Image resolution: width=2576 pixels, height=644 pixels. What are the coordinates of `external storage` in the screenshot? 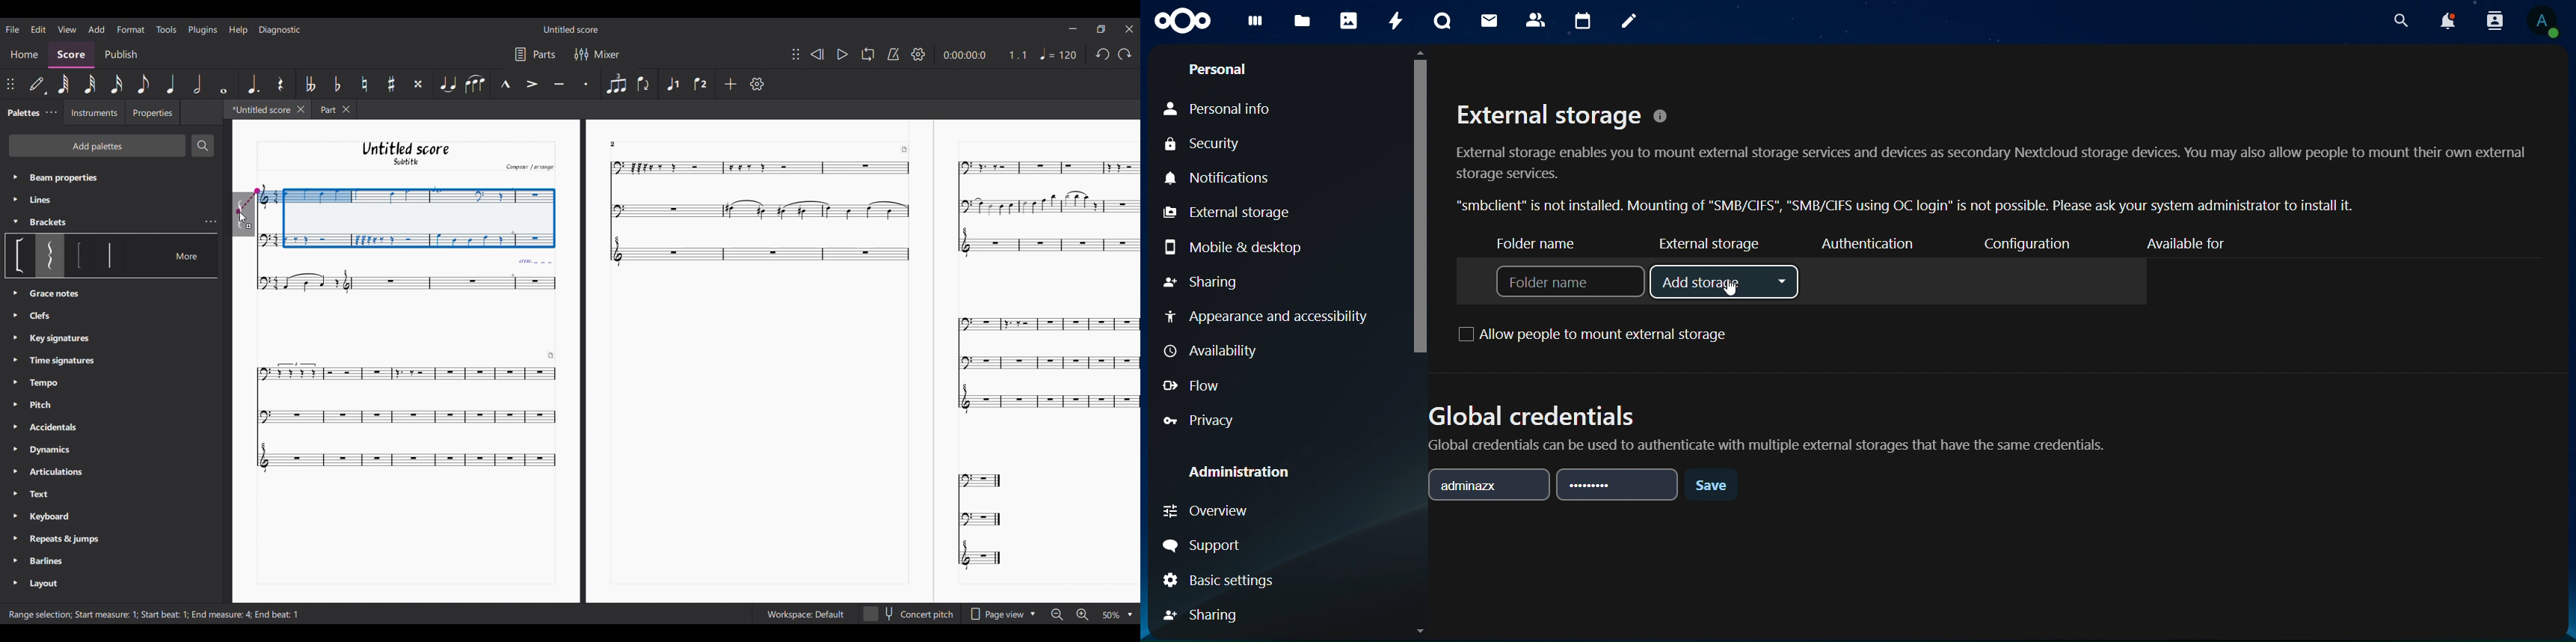 It's located at (1709, 243).